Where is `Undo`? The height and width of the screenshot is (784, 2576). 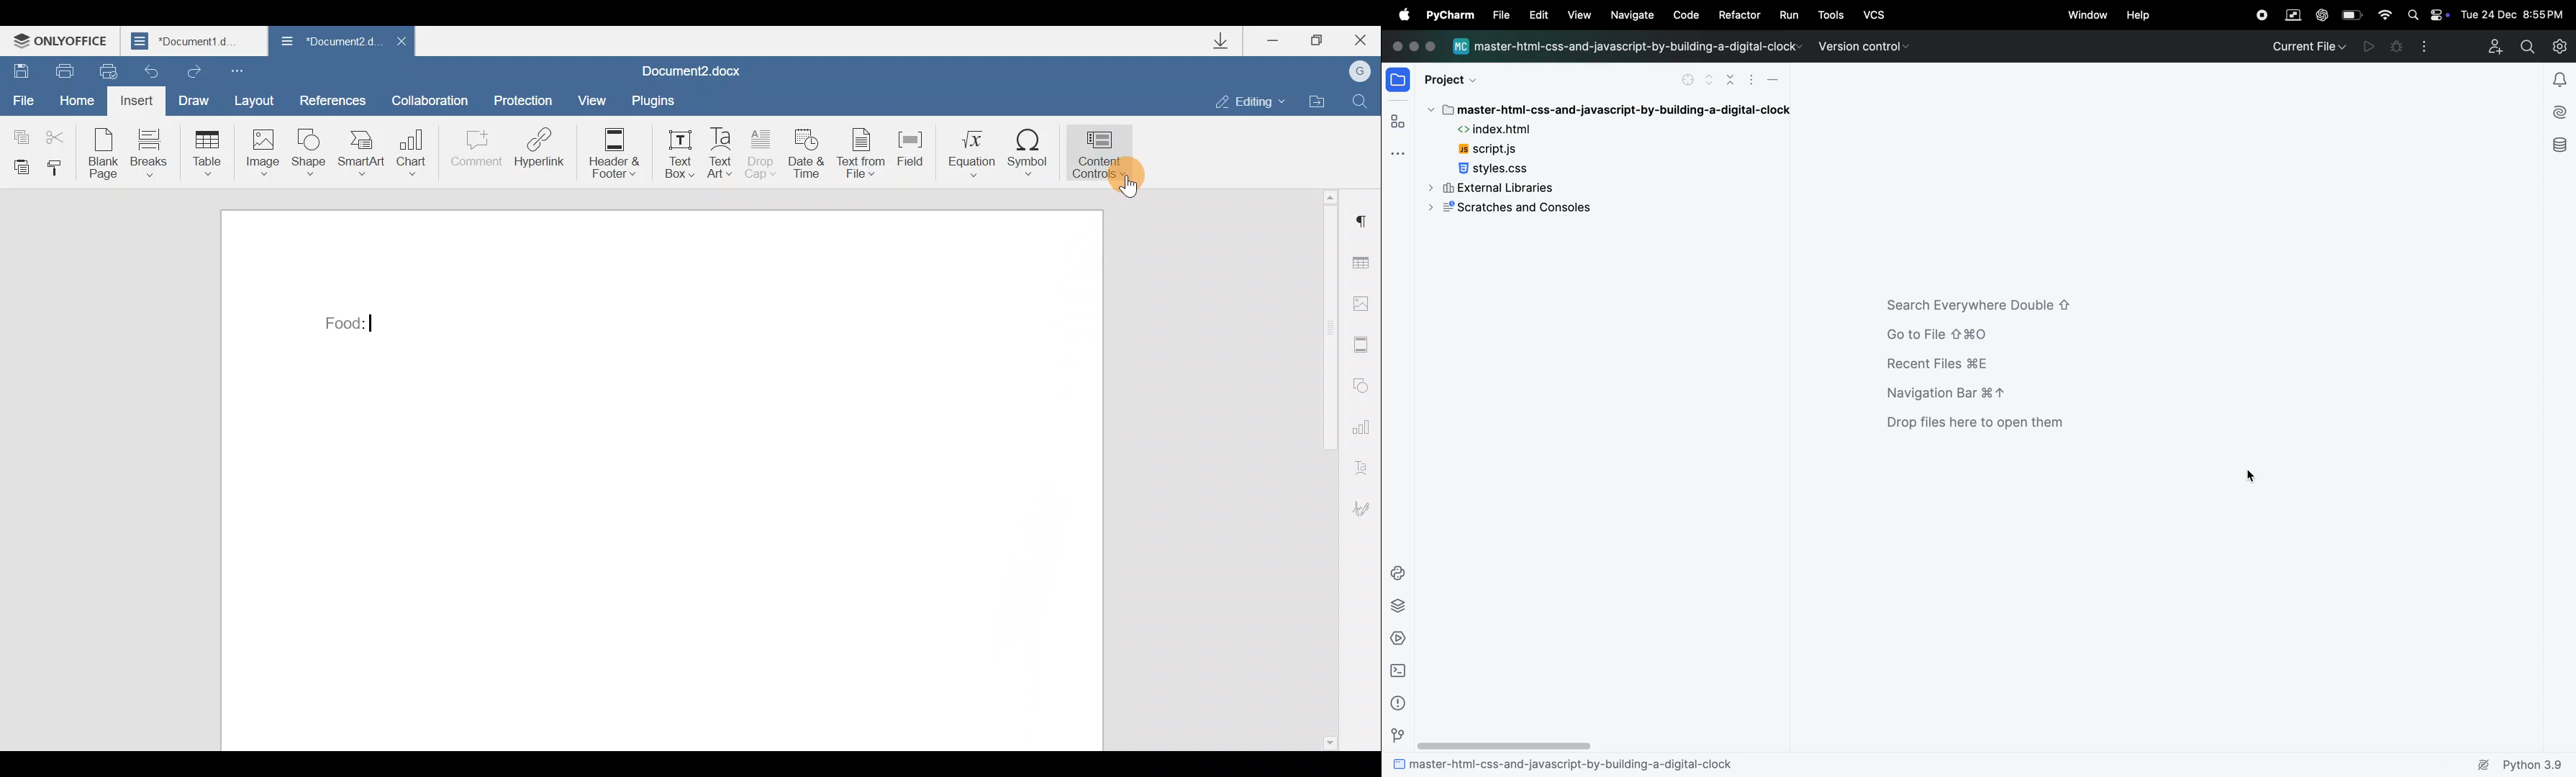
Undo is located at coordinates (153, 67).